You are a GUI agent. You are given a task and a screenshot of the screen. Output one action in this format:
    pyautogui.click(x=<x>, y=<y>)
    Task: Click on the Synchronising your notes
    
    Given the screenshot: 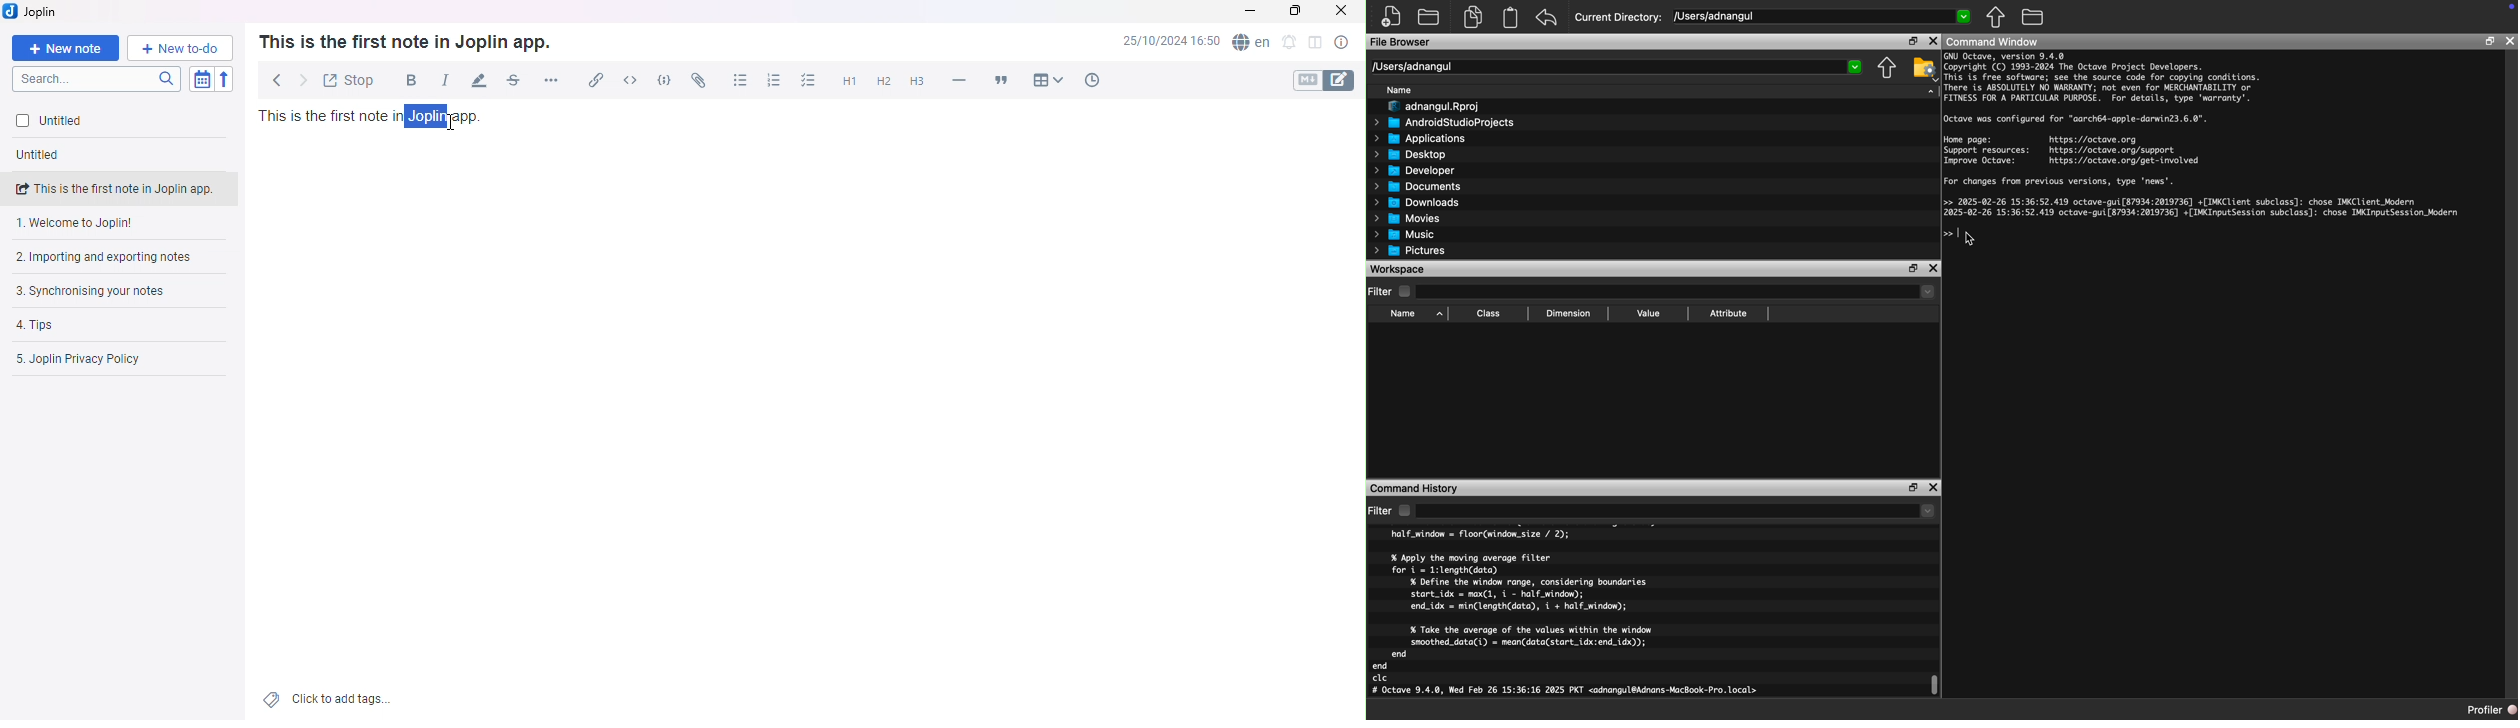 What is the action you would take?
    pyautogui.click(x=103, y=290)
    